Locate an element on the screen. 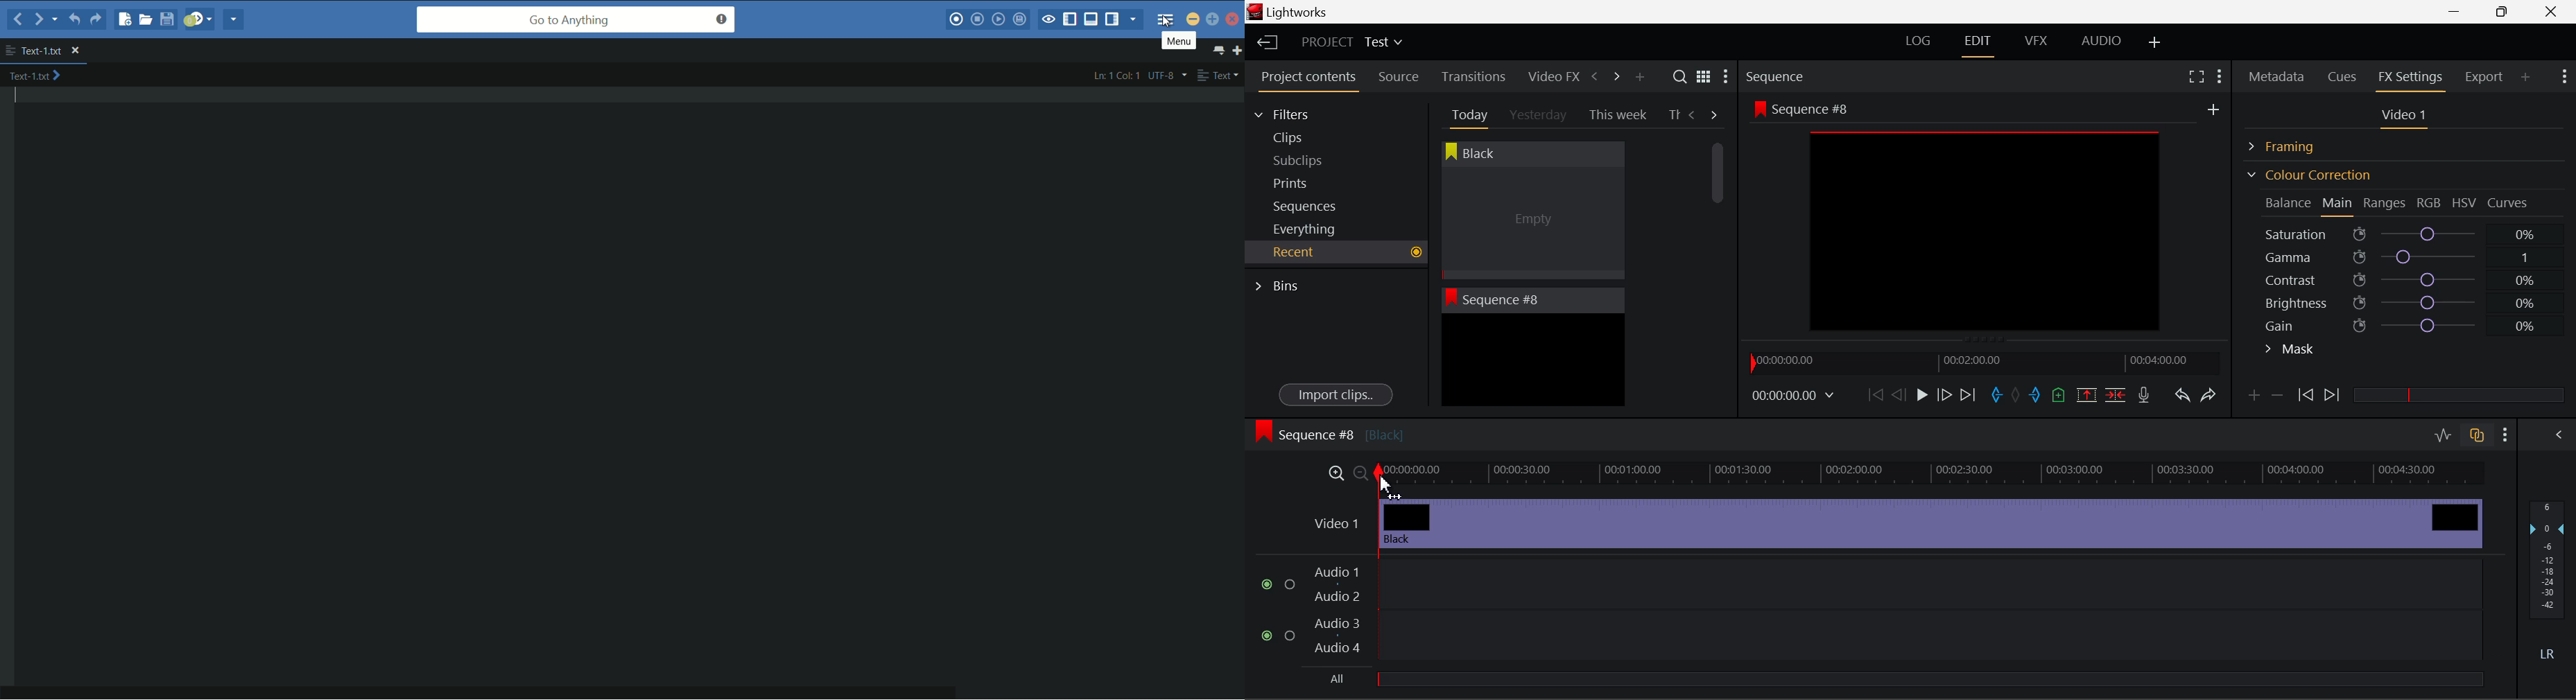  slider is located at coordinates (2458, 394).